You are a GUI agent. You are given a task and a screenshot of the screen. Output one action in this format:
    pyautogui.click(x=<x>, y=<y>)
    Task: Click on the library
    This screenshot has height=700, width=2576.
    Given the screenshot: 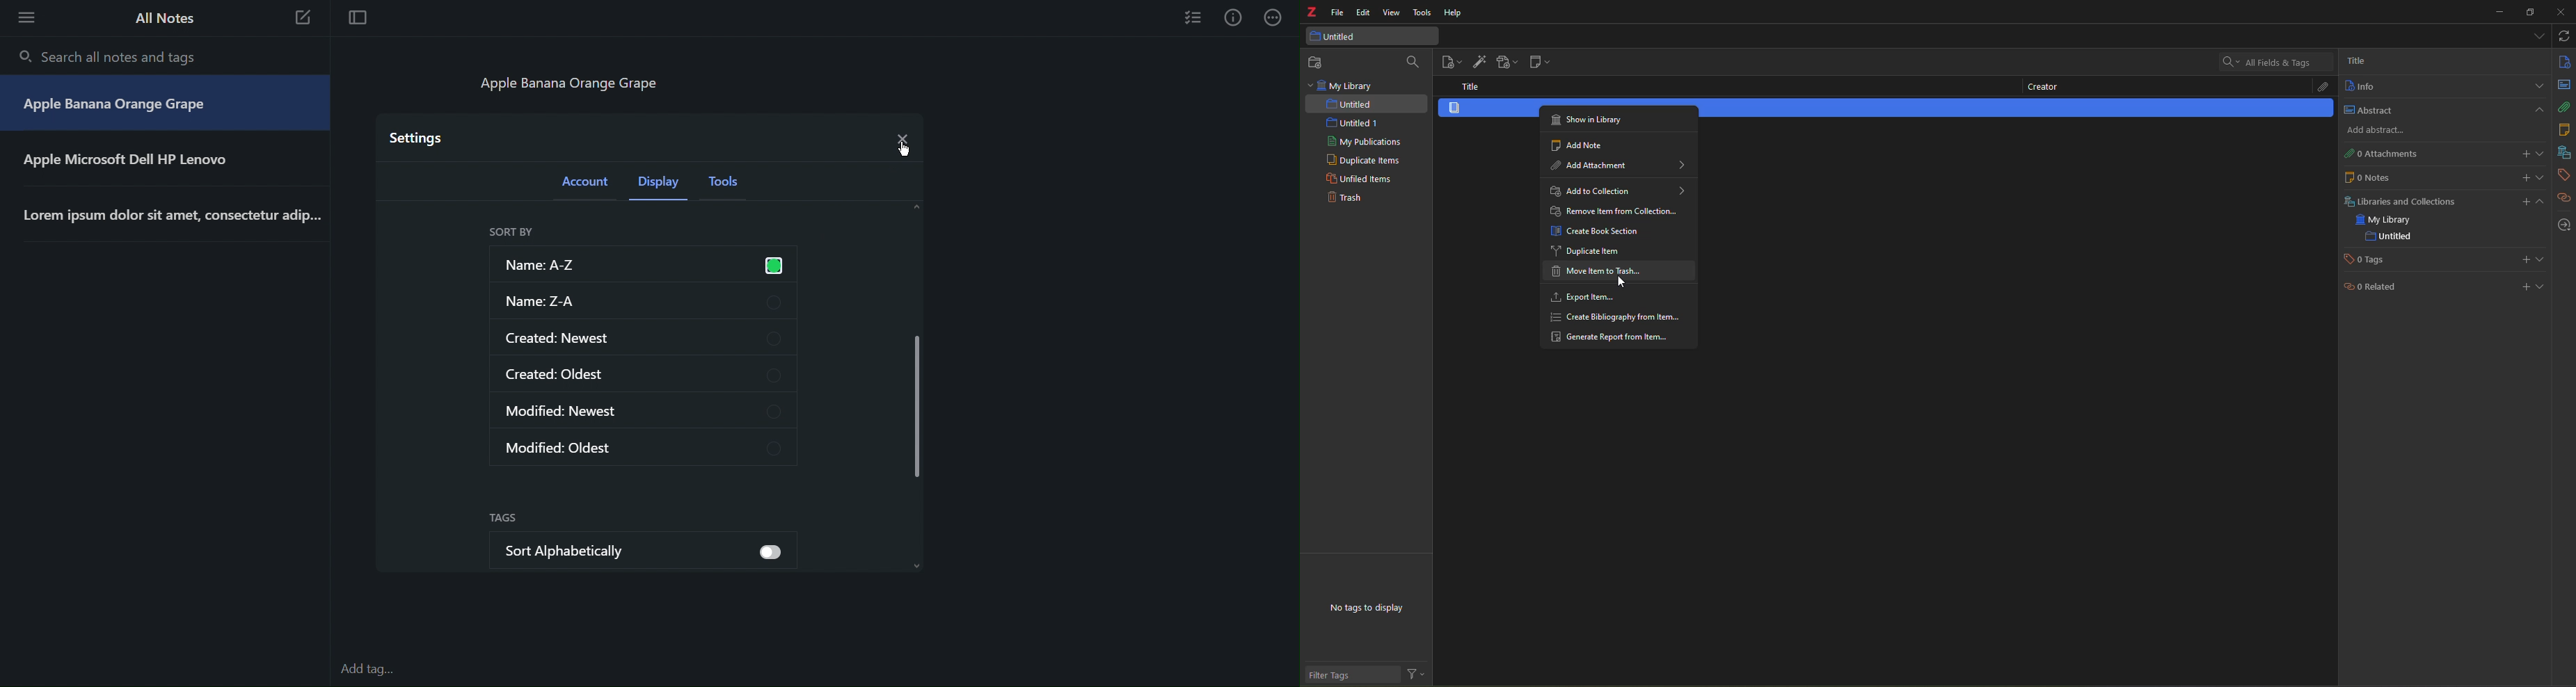 What is the action you would take?
    pyautogui.click(x=2563, y=153)
    